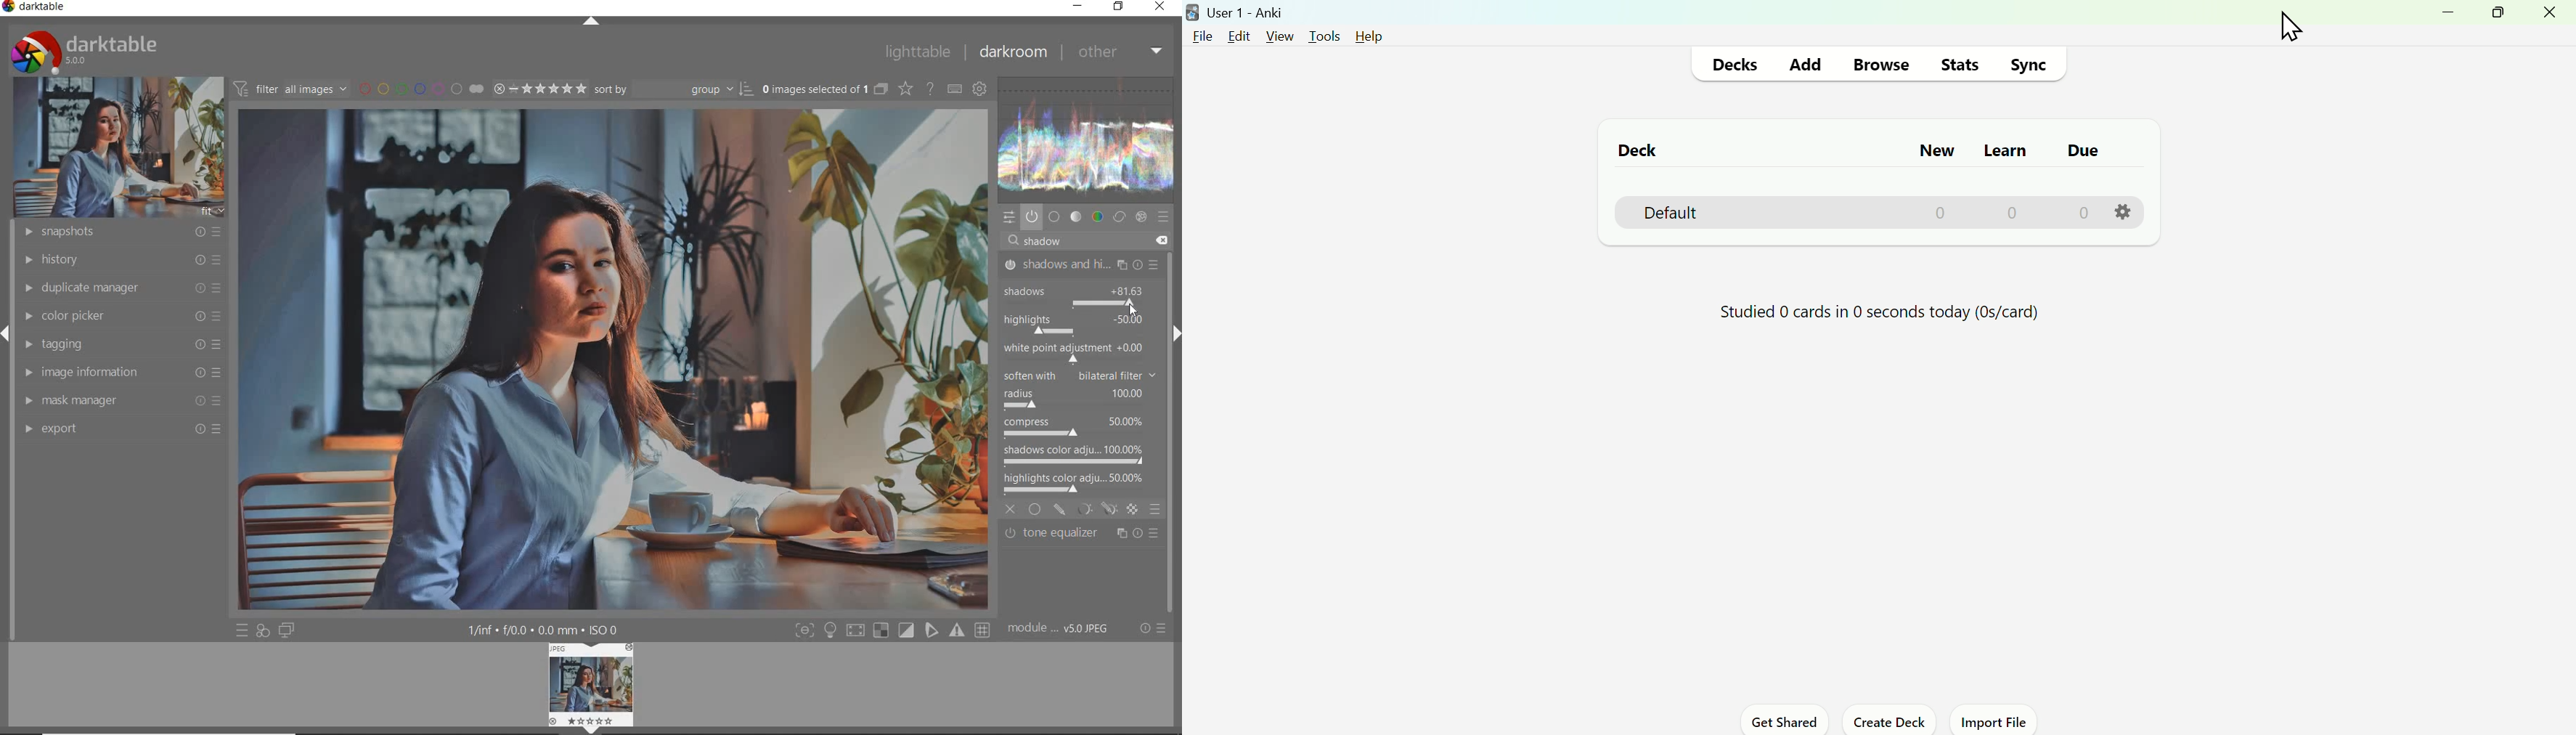  I want to click on New, so click(1944, 149).